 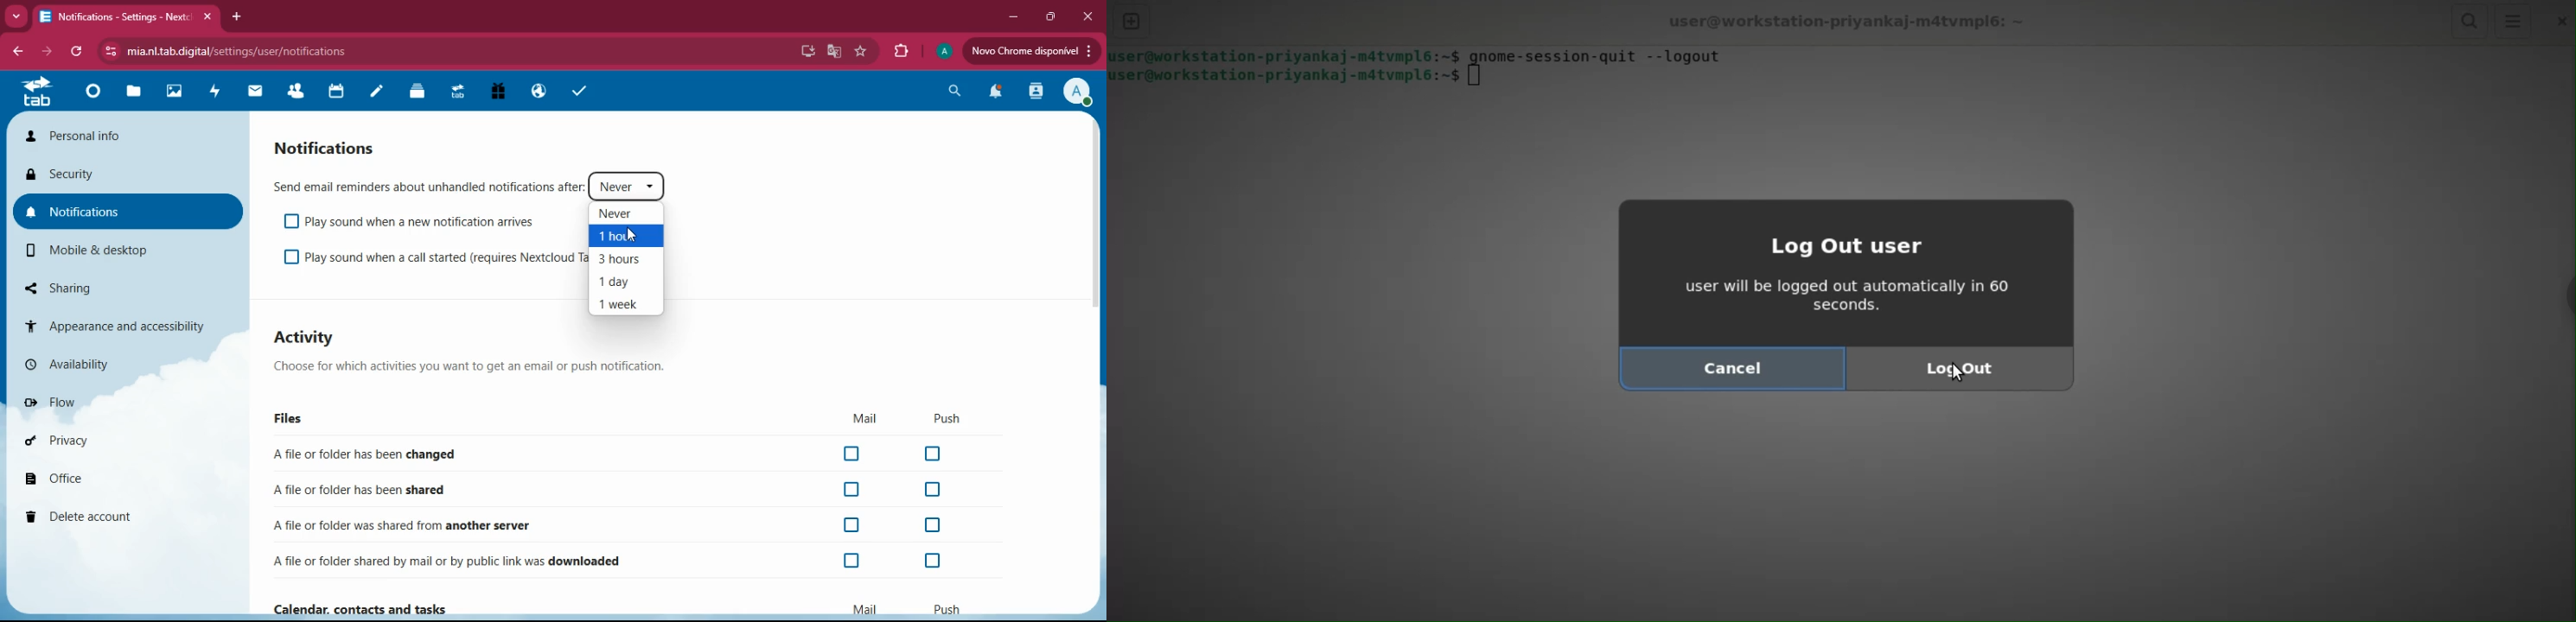 What do you see at coordinates (424, 184) in the screenshot?
I see `send email` at bounding box center [424, 184].